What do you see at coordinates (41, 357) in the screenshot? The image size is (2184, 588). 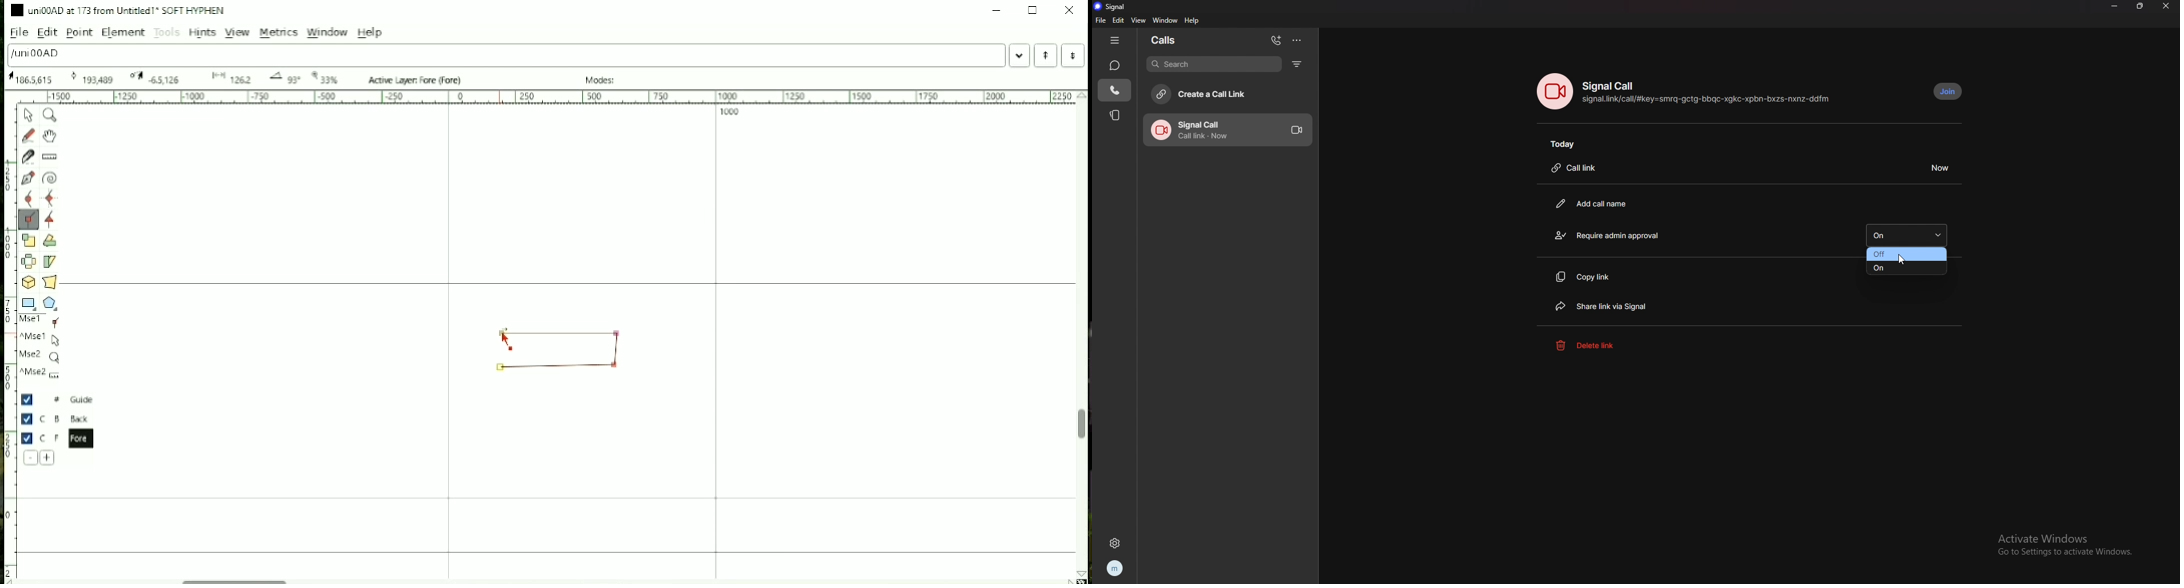 I see `Mse2` at bounding box center [41, 357].